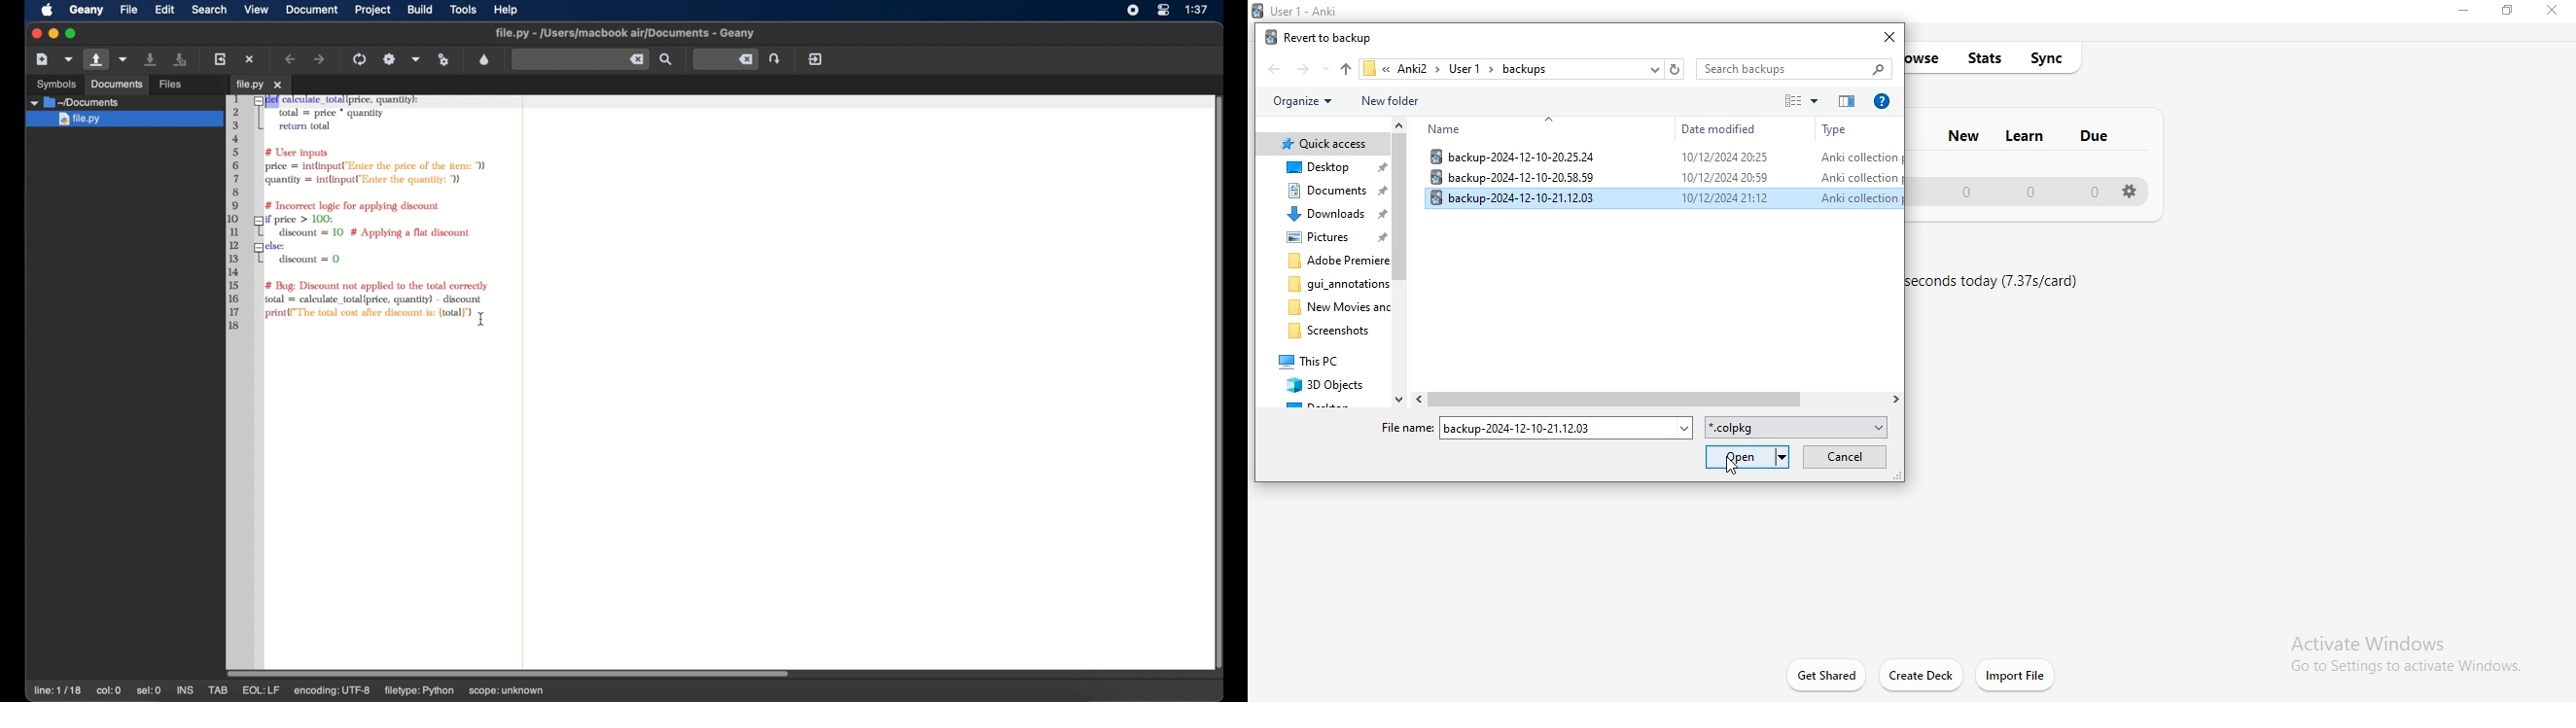 The width and height of the screenshot is (2576, 728). Describe the element at coordinates (1962, 133) in the screenshot. I see `new` at that location.